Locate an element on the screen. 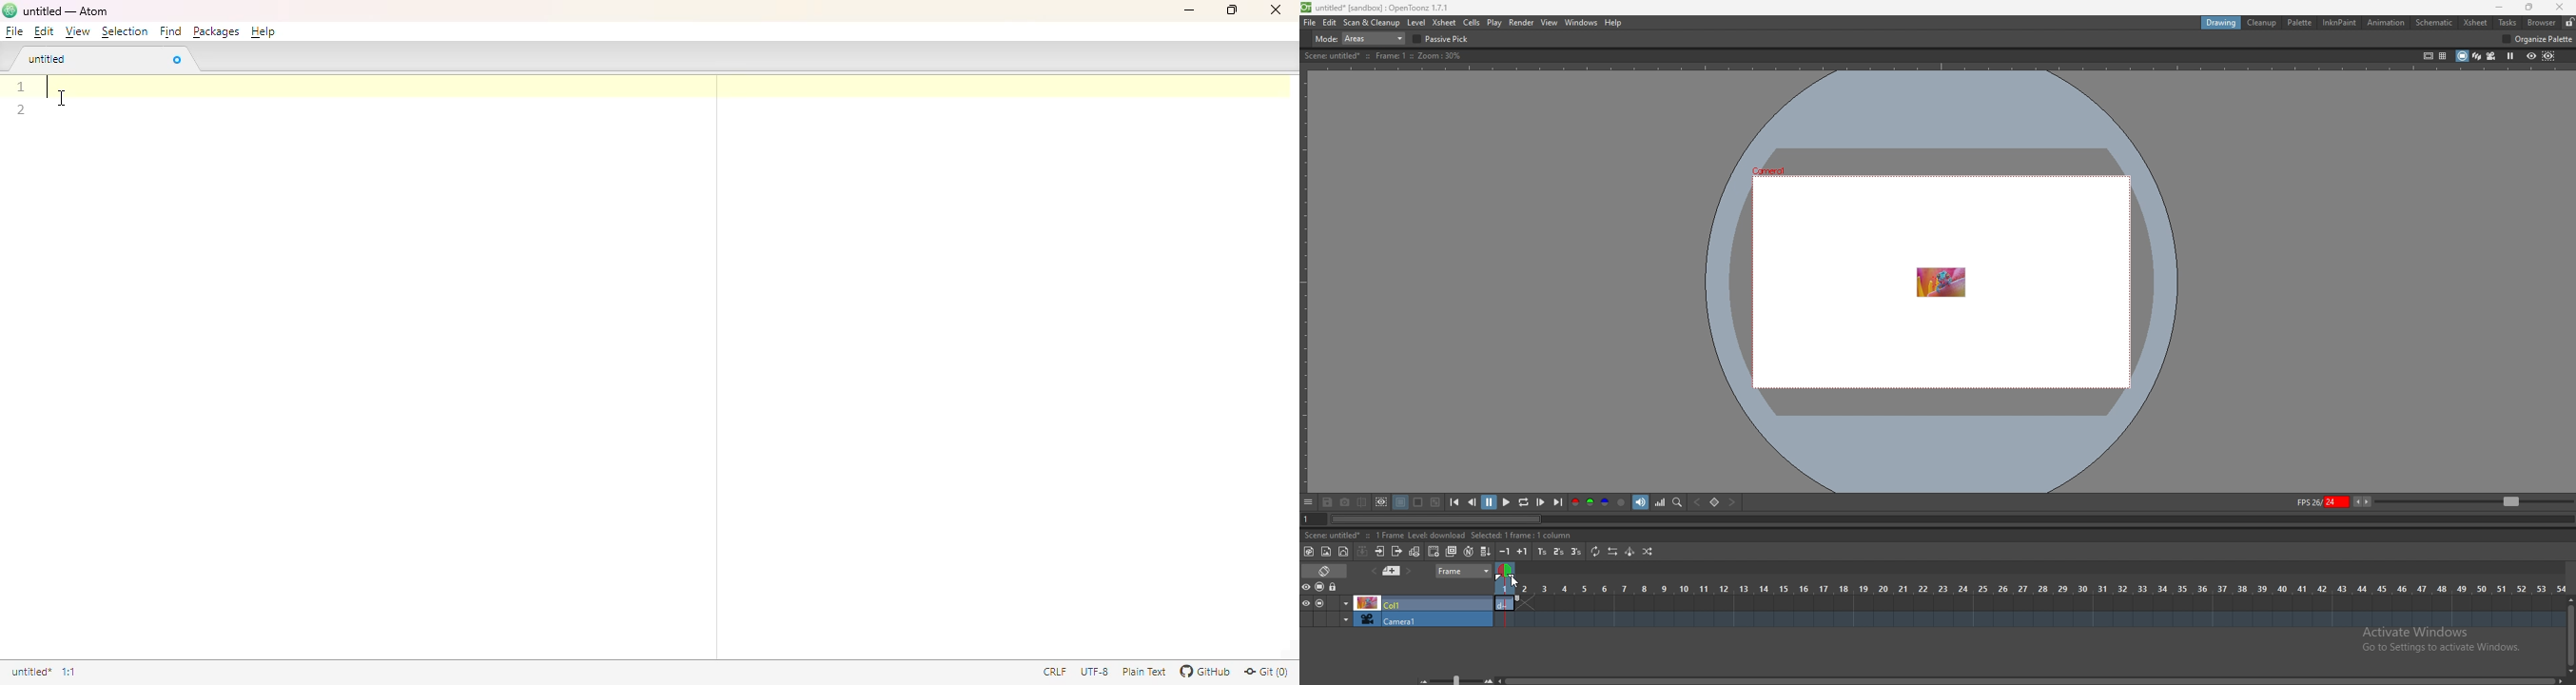 This screenshot has width=2576, height=700. black background is located at coordinates (1401, 503).